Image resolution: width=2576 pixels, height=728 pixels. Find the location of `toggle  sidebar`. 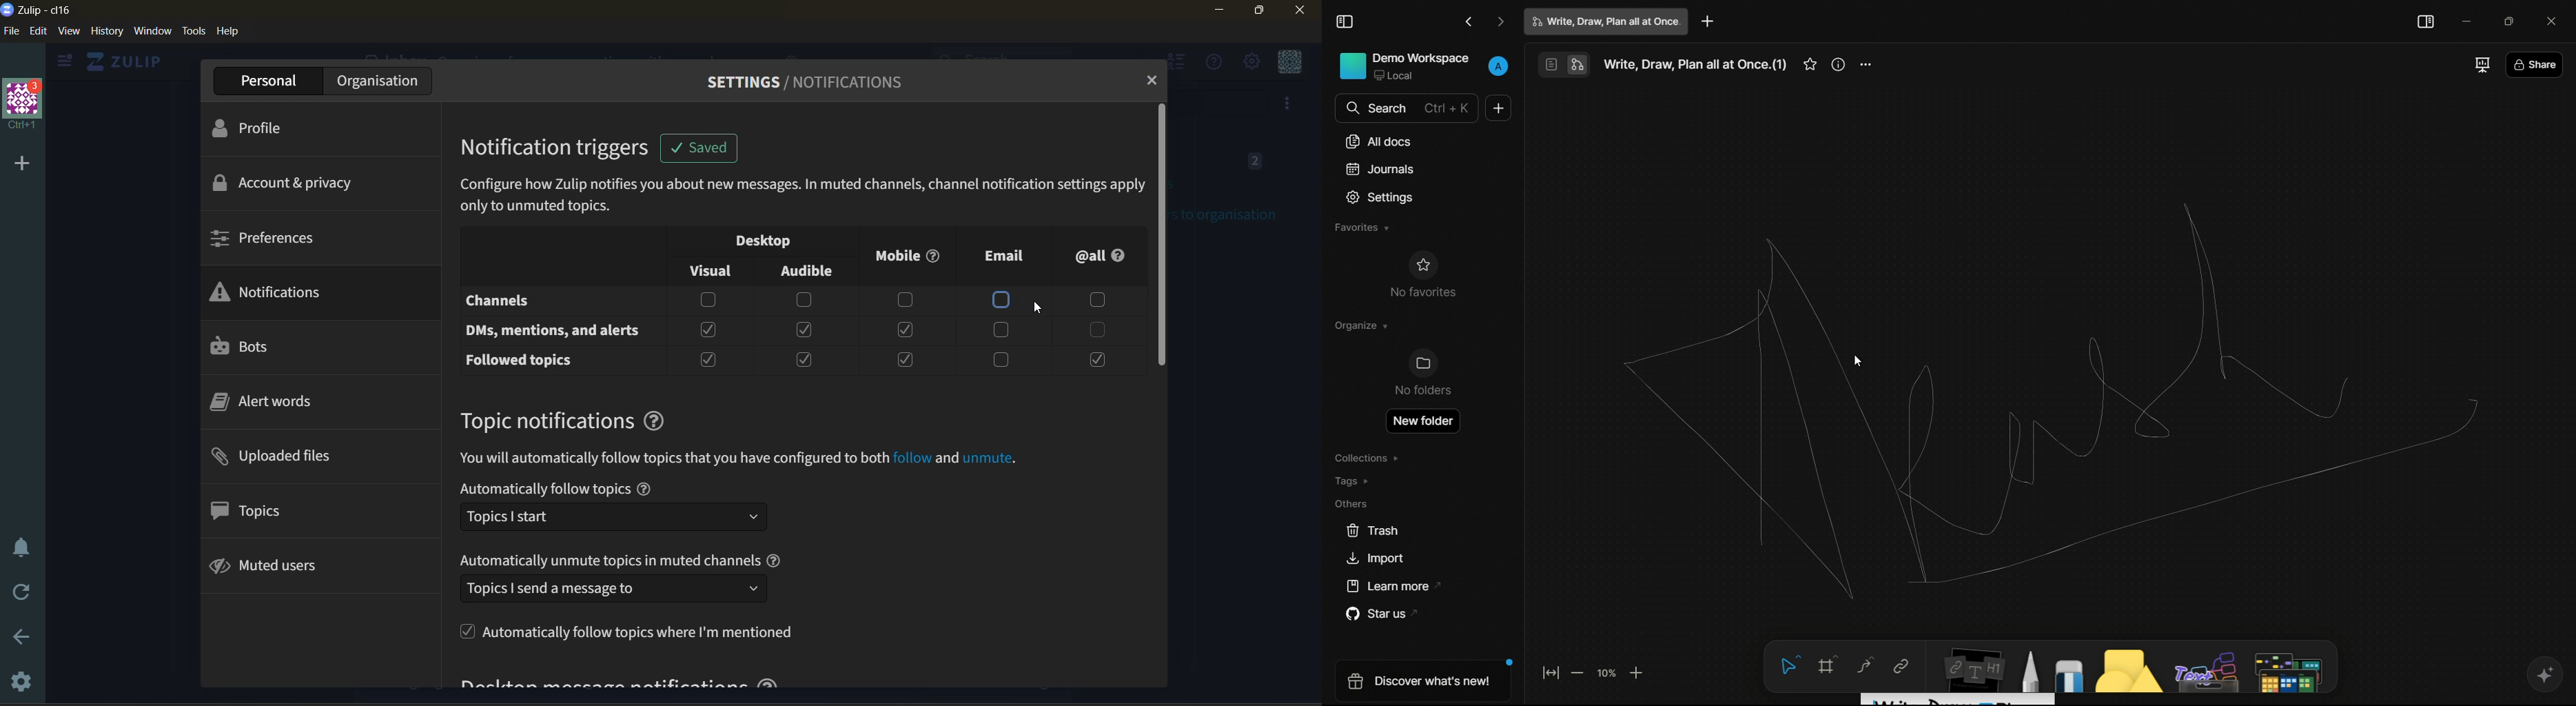

toggle  sidebar is located at coordinates (1343, 23).